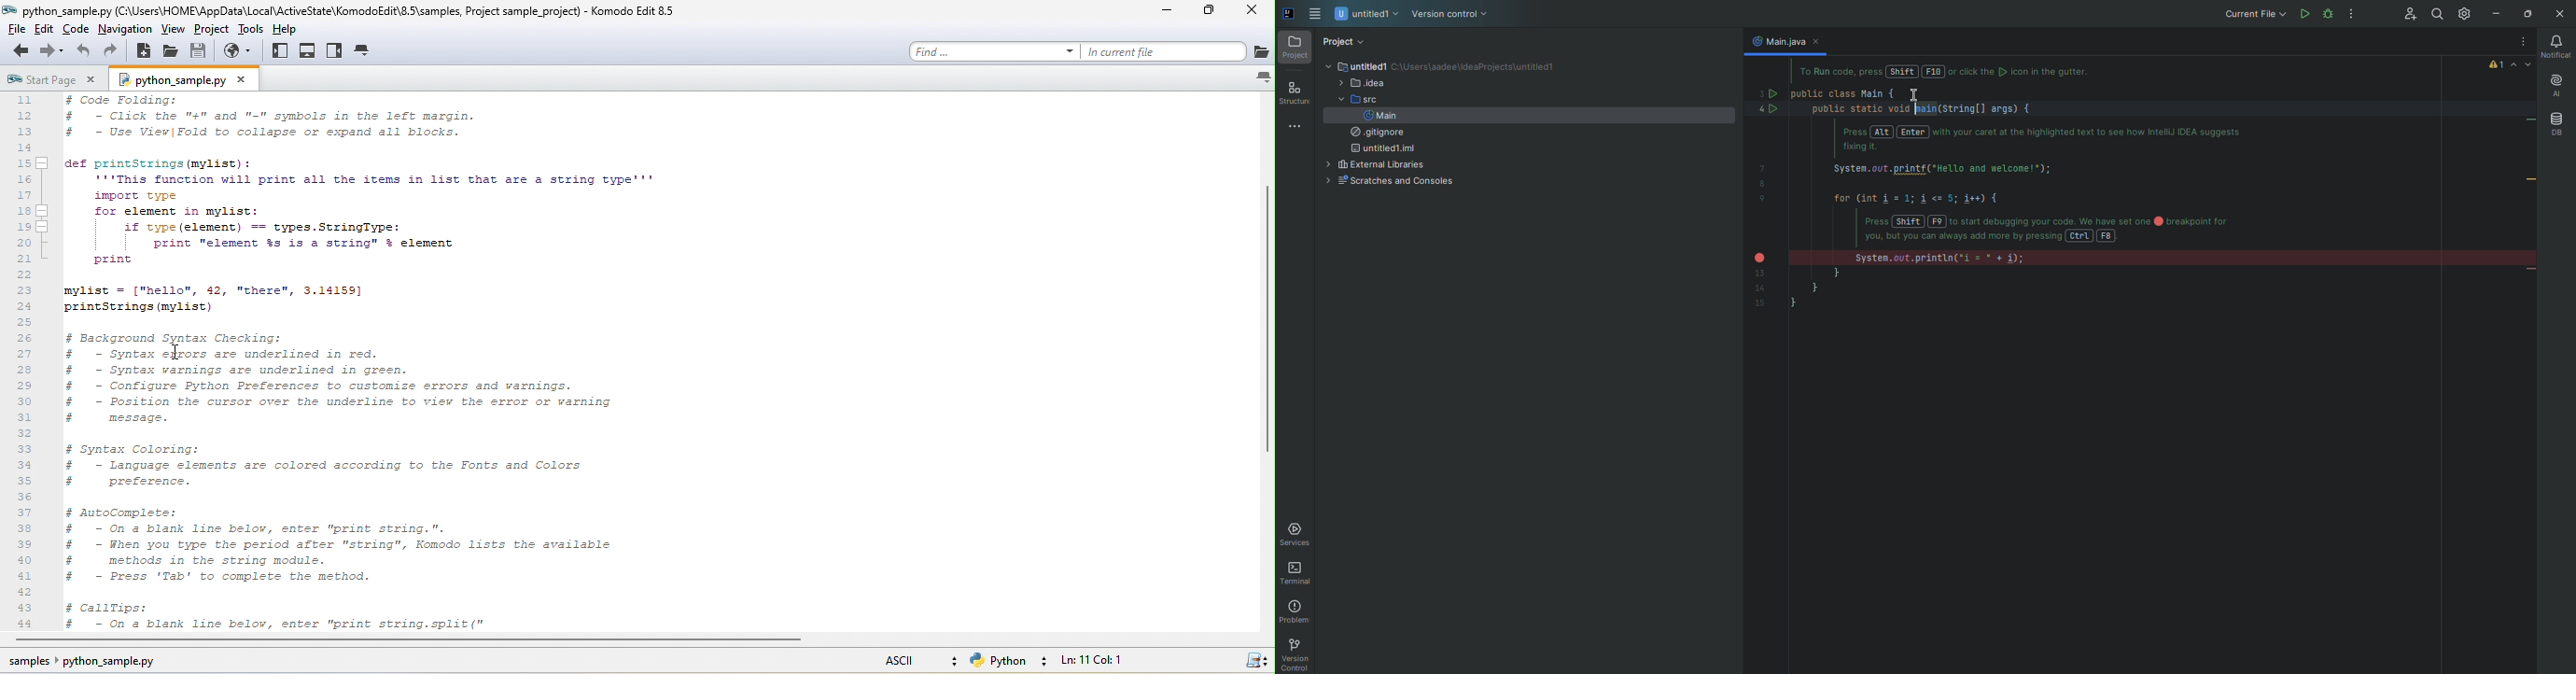  Describe the element at coordinates (52, 51) in the screenshot. I see `forward` at that location.